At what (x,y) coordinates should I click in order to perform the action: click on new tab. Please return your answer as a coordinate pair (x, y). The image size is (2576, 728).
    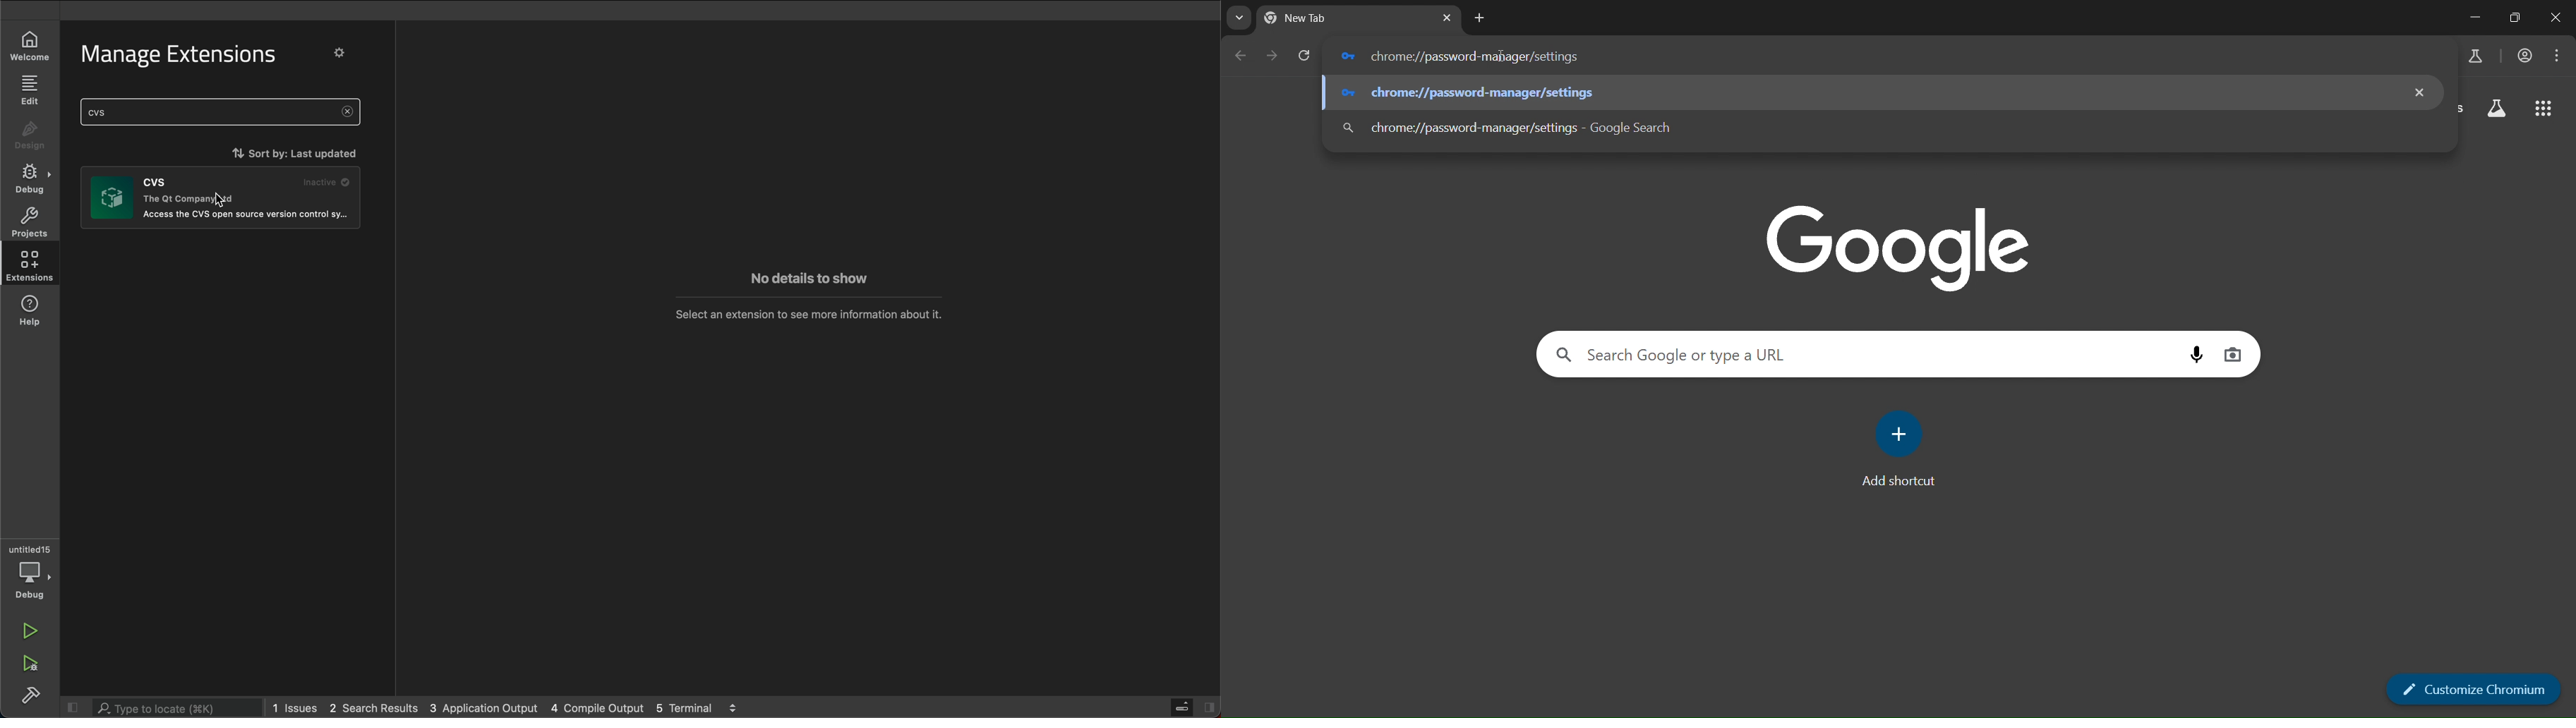
    Looking at the image, I should click on (1445, 20).